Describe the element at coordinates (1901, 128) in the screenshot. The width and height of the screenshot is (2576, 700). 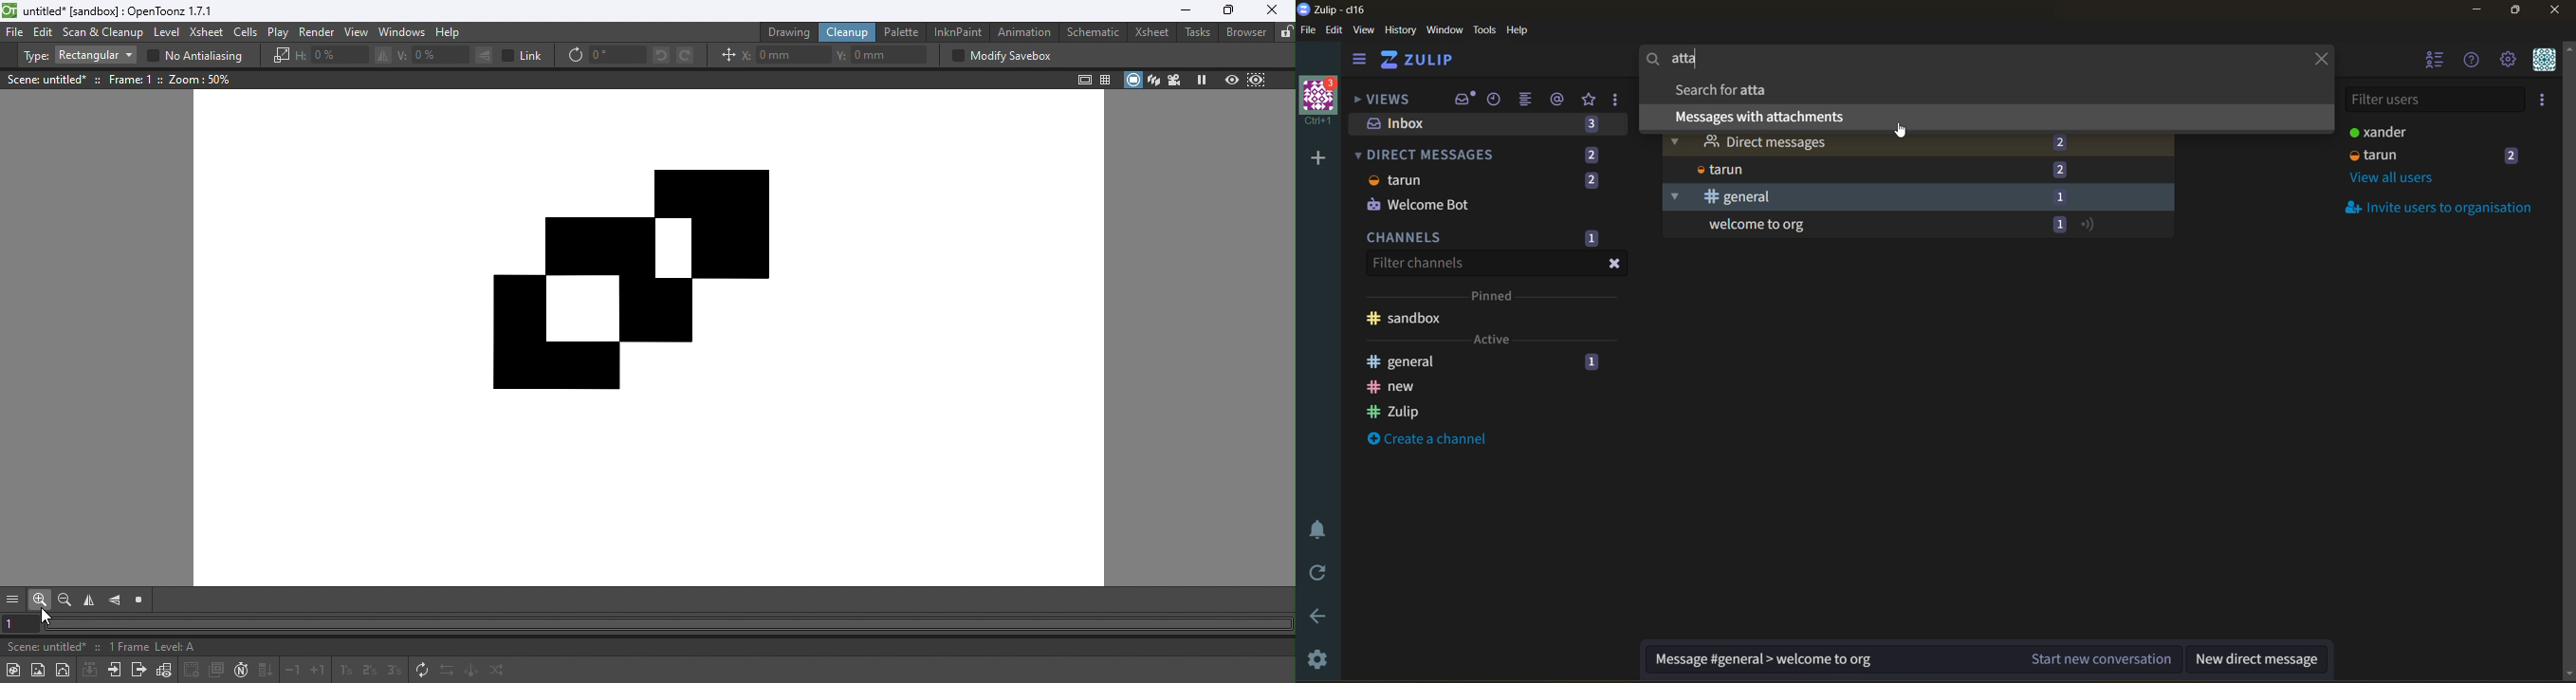
I see `cursor` at that location.